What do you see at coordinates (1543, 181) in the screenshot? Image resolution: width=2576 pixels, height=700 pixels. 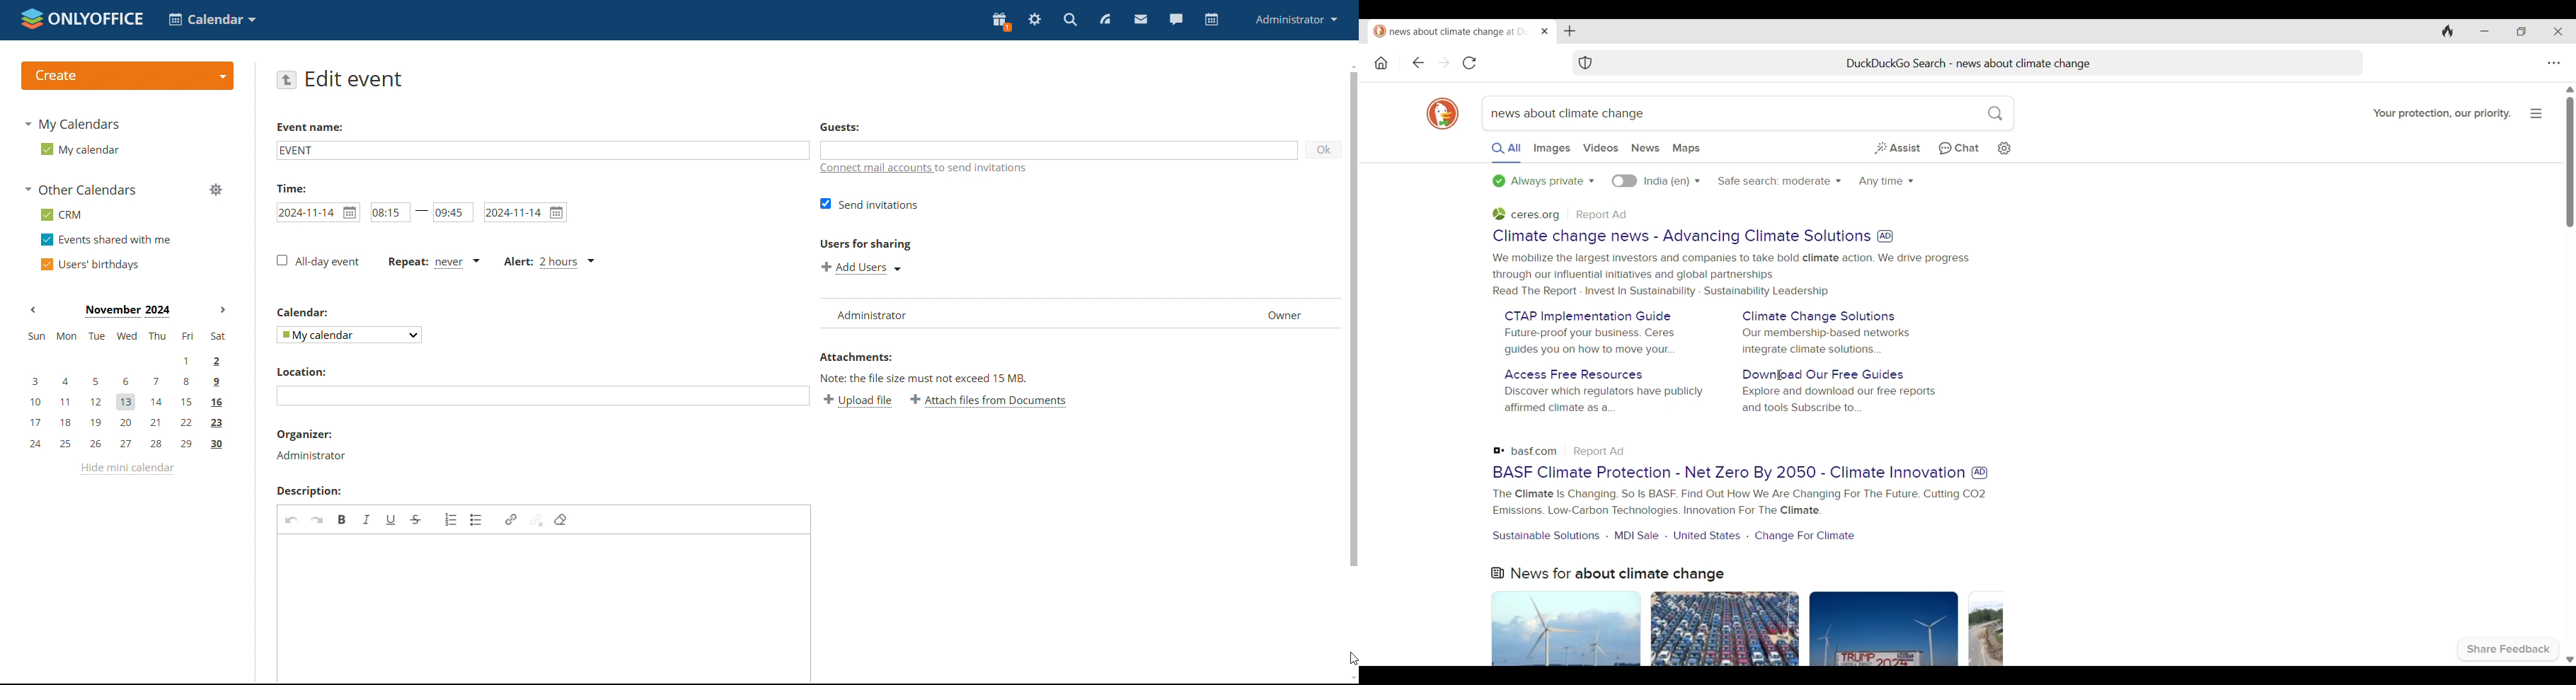 I see `Privacy options` at bounding box center [1543, 181].